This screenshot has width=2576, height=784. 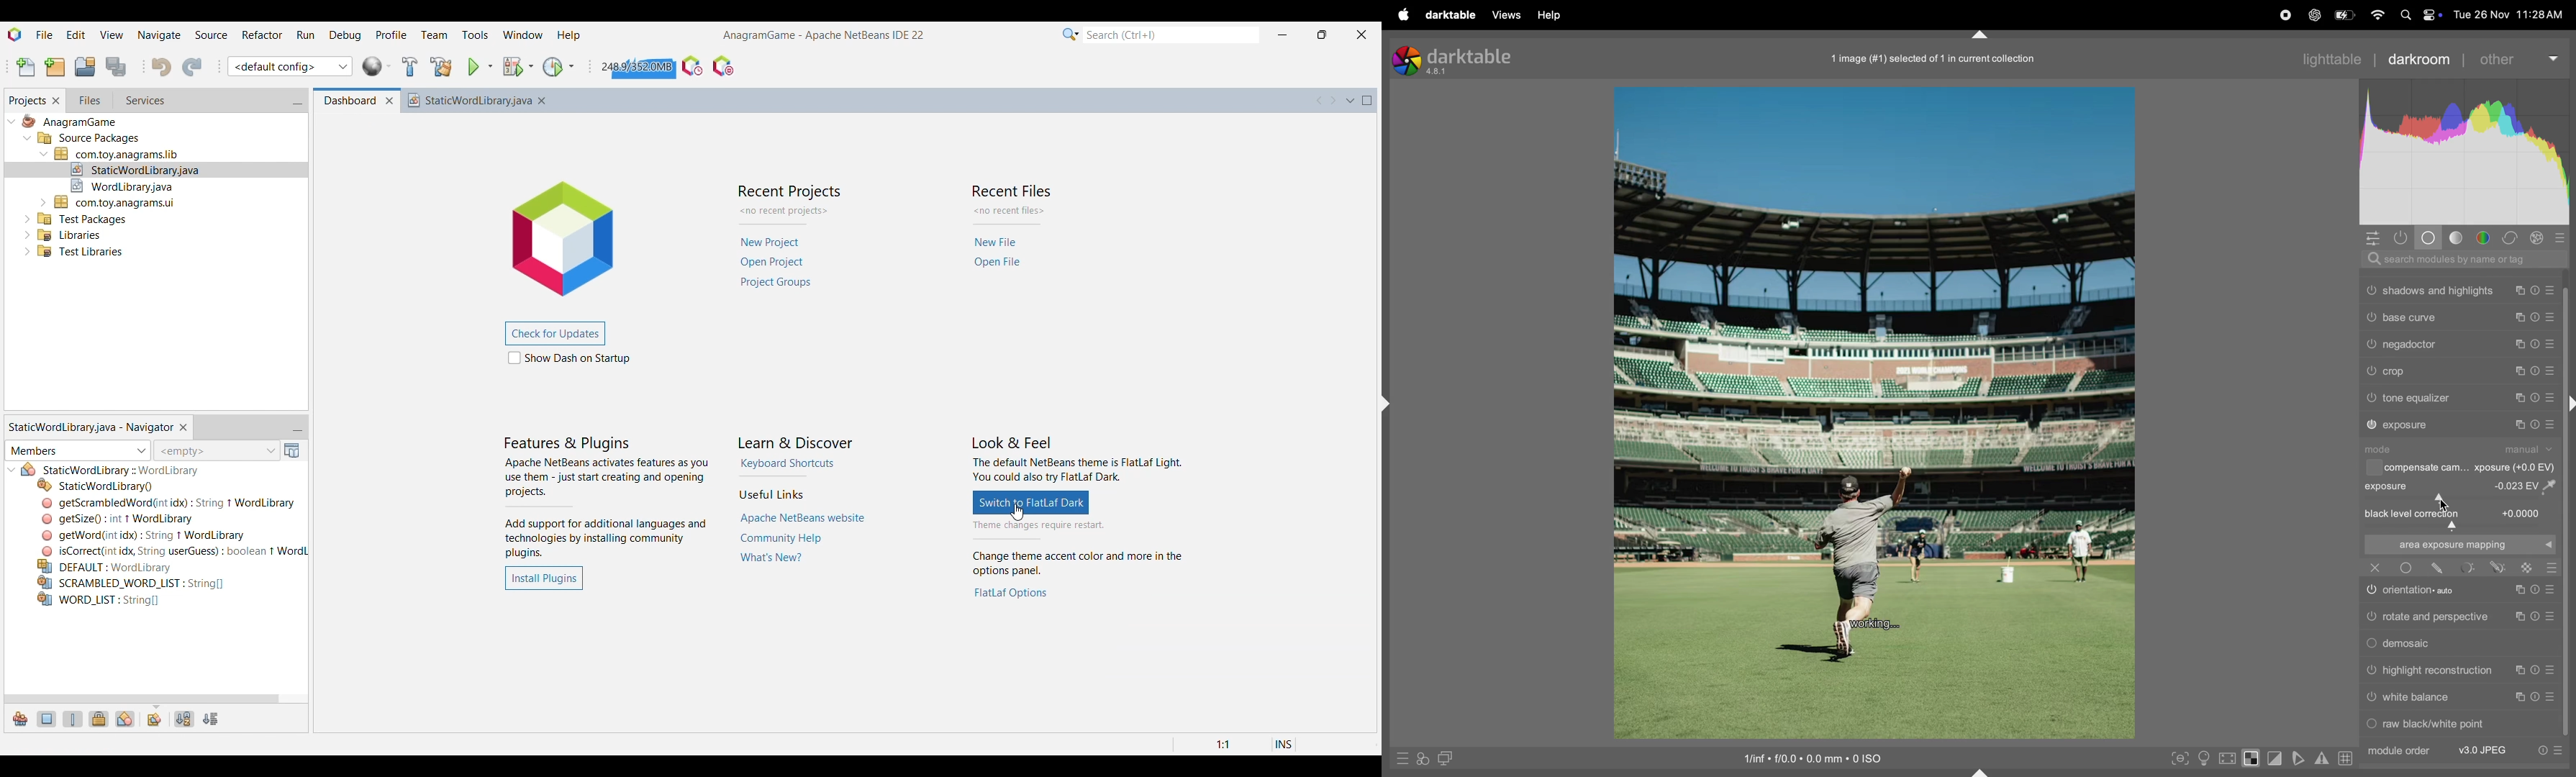 I want to click on white balance, so click(x=2417, y=697).